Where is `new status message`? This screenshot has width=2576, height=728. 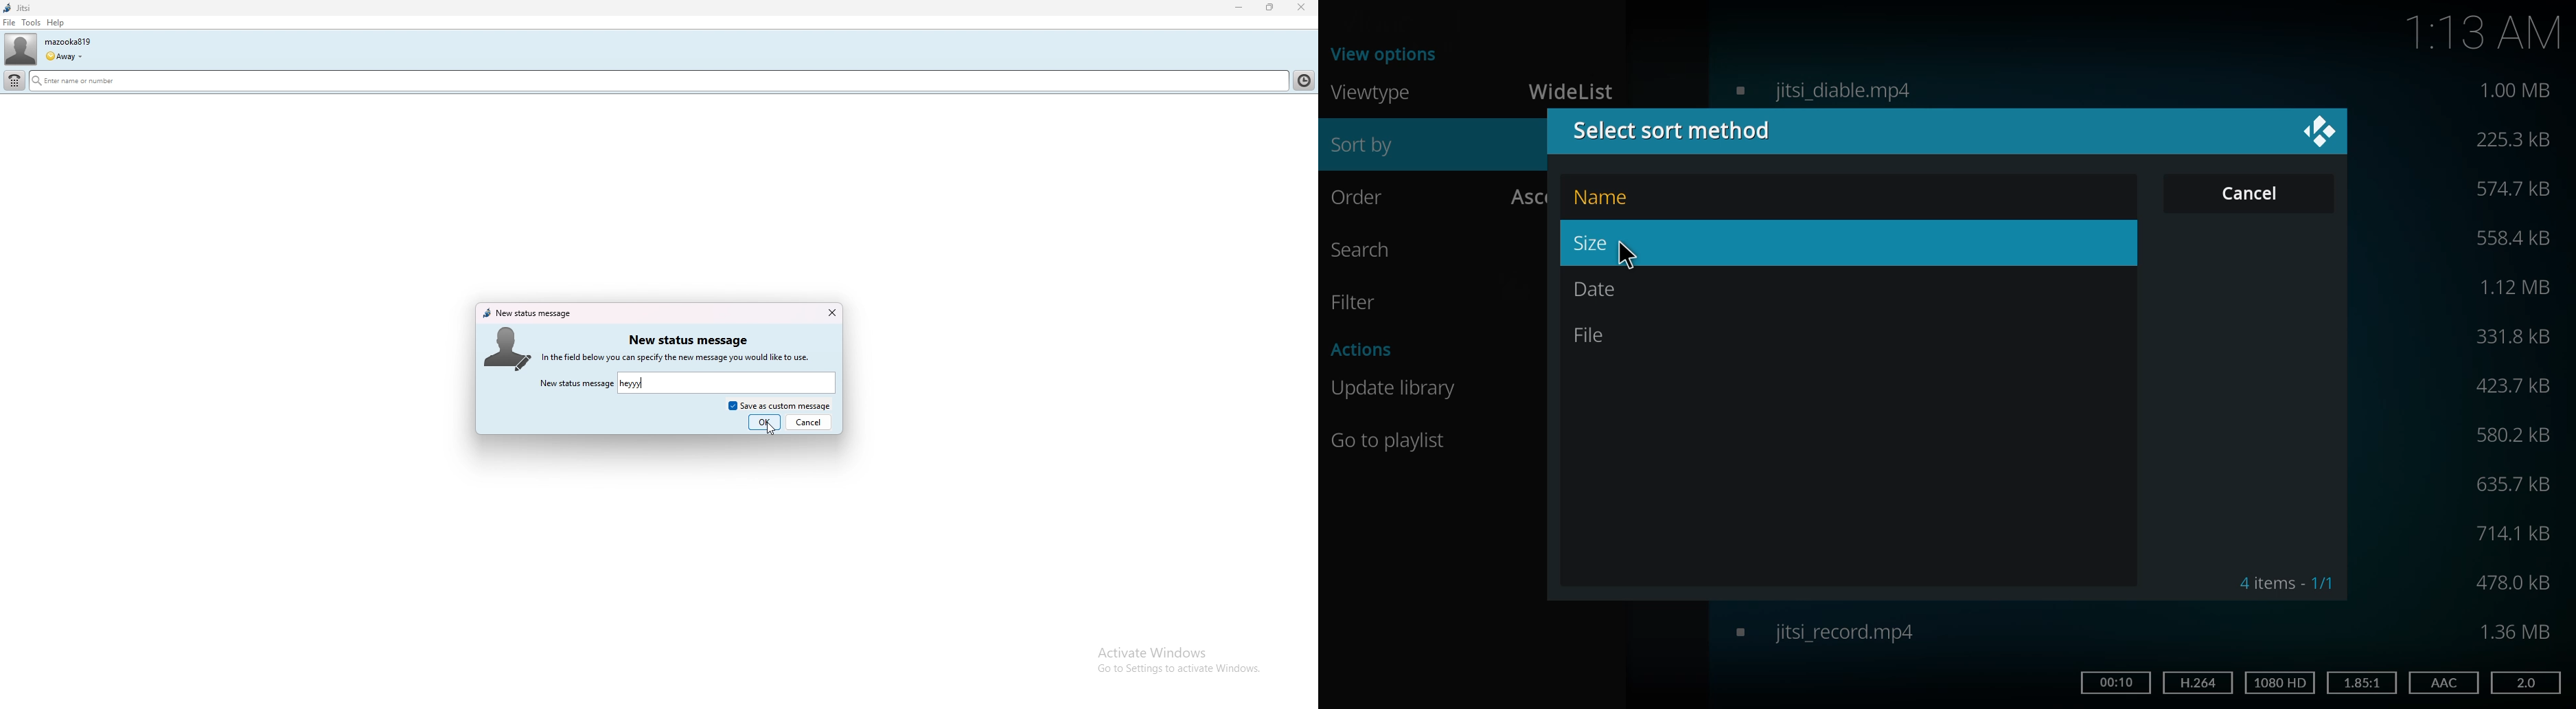 new status message is located at coordinates (576, 384).